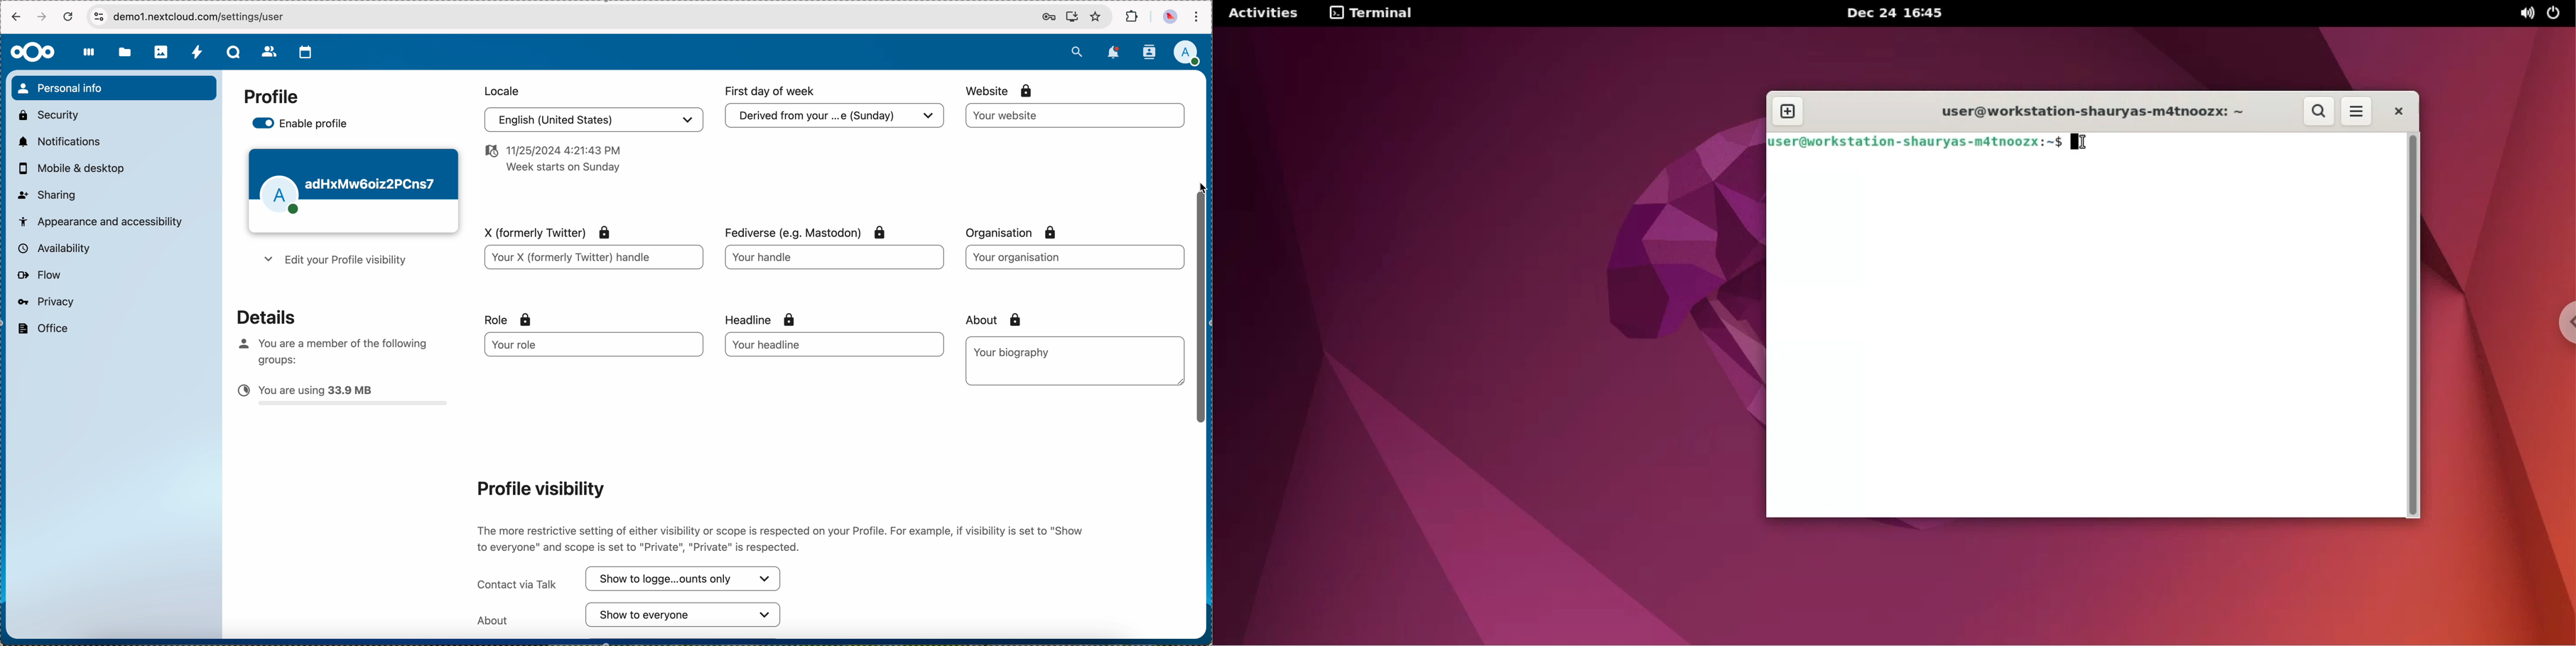 The height and width of the screenshot is (672, 2576). I want to click on profile picture, so click(1169, 18).